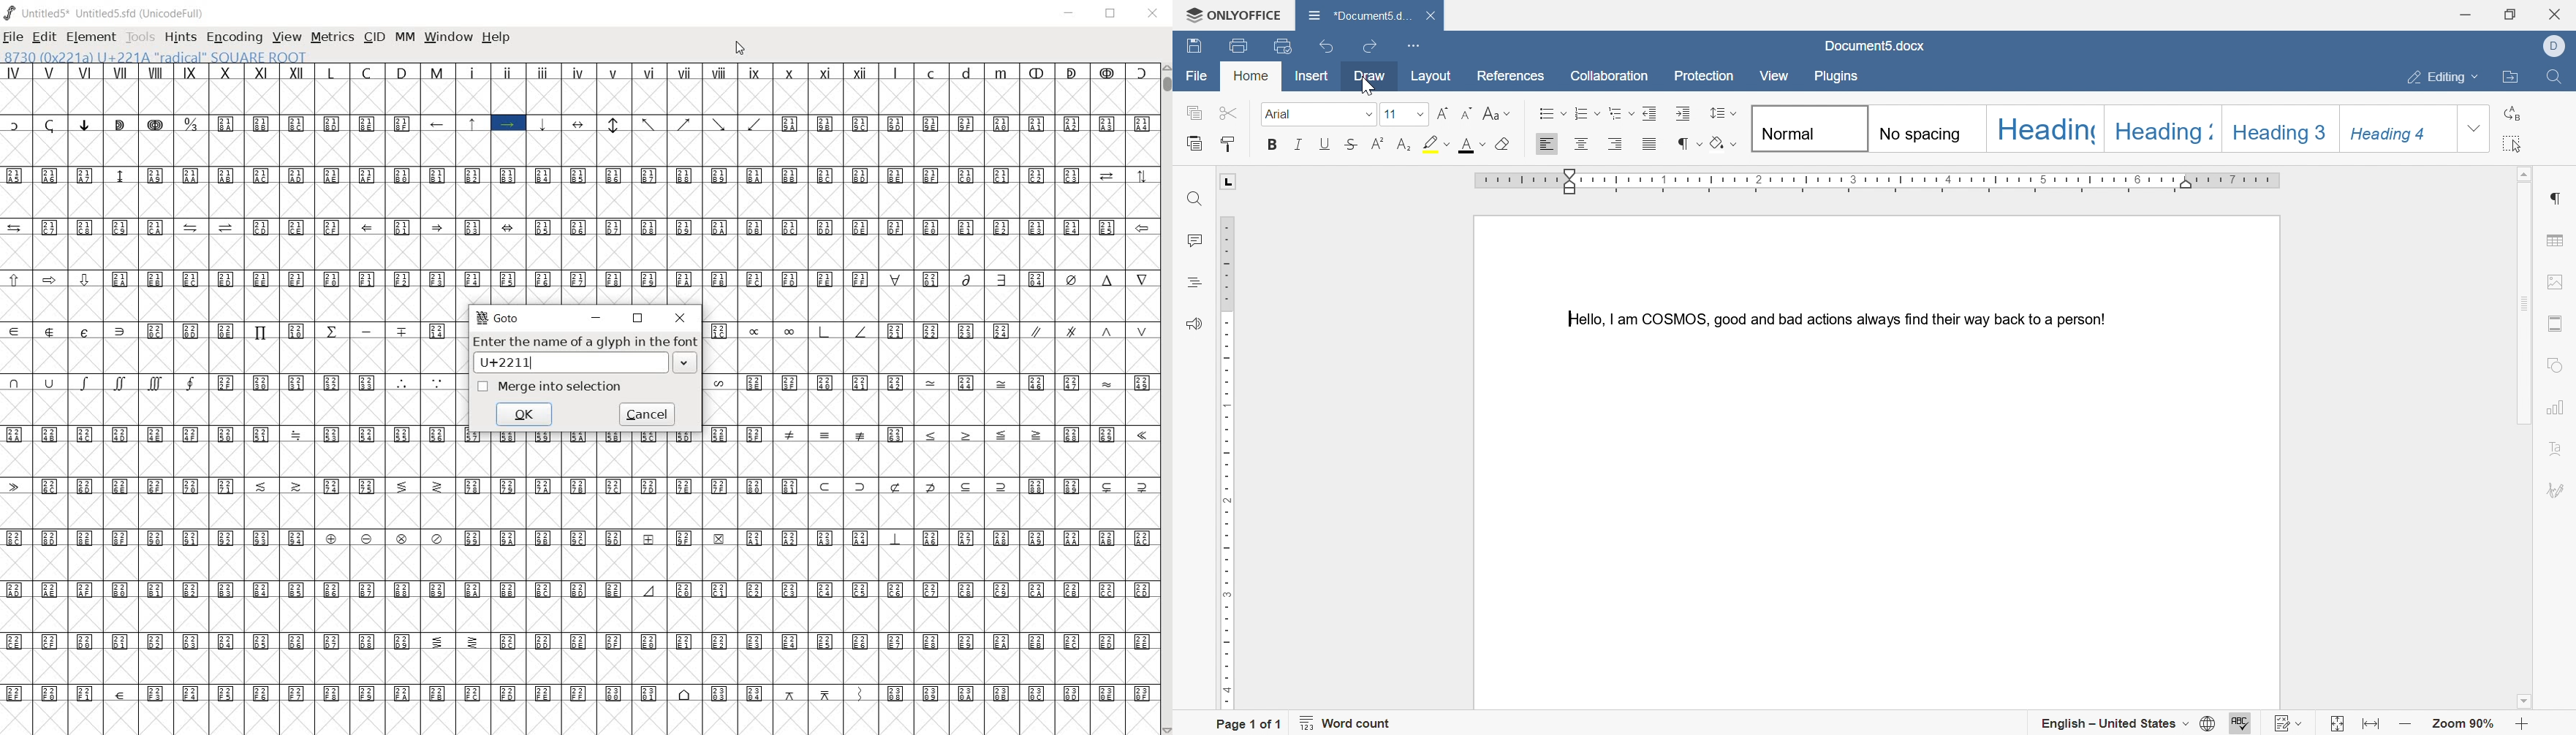 The width and height of the screenshot is (2576, 756). Describe the element at coordinates (1683, 113) in the screenshot. I see `increase indent` at that location.